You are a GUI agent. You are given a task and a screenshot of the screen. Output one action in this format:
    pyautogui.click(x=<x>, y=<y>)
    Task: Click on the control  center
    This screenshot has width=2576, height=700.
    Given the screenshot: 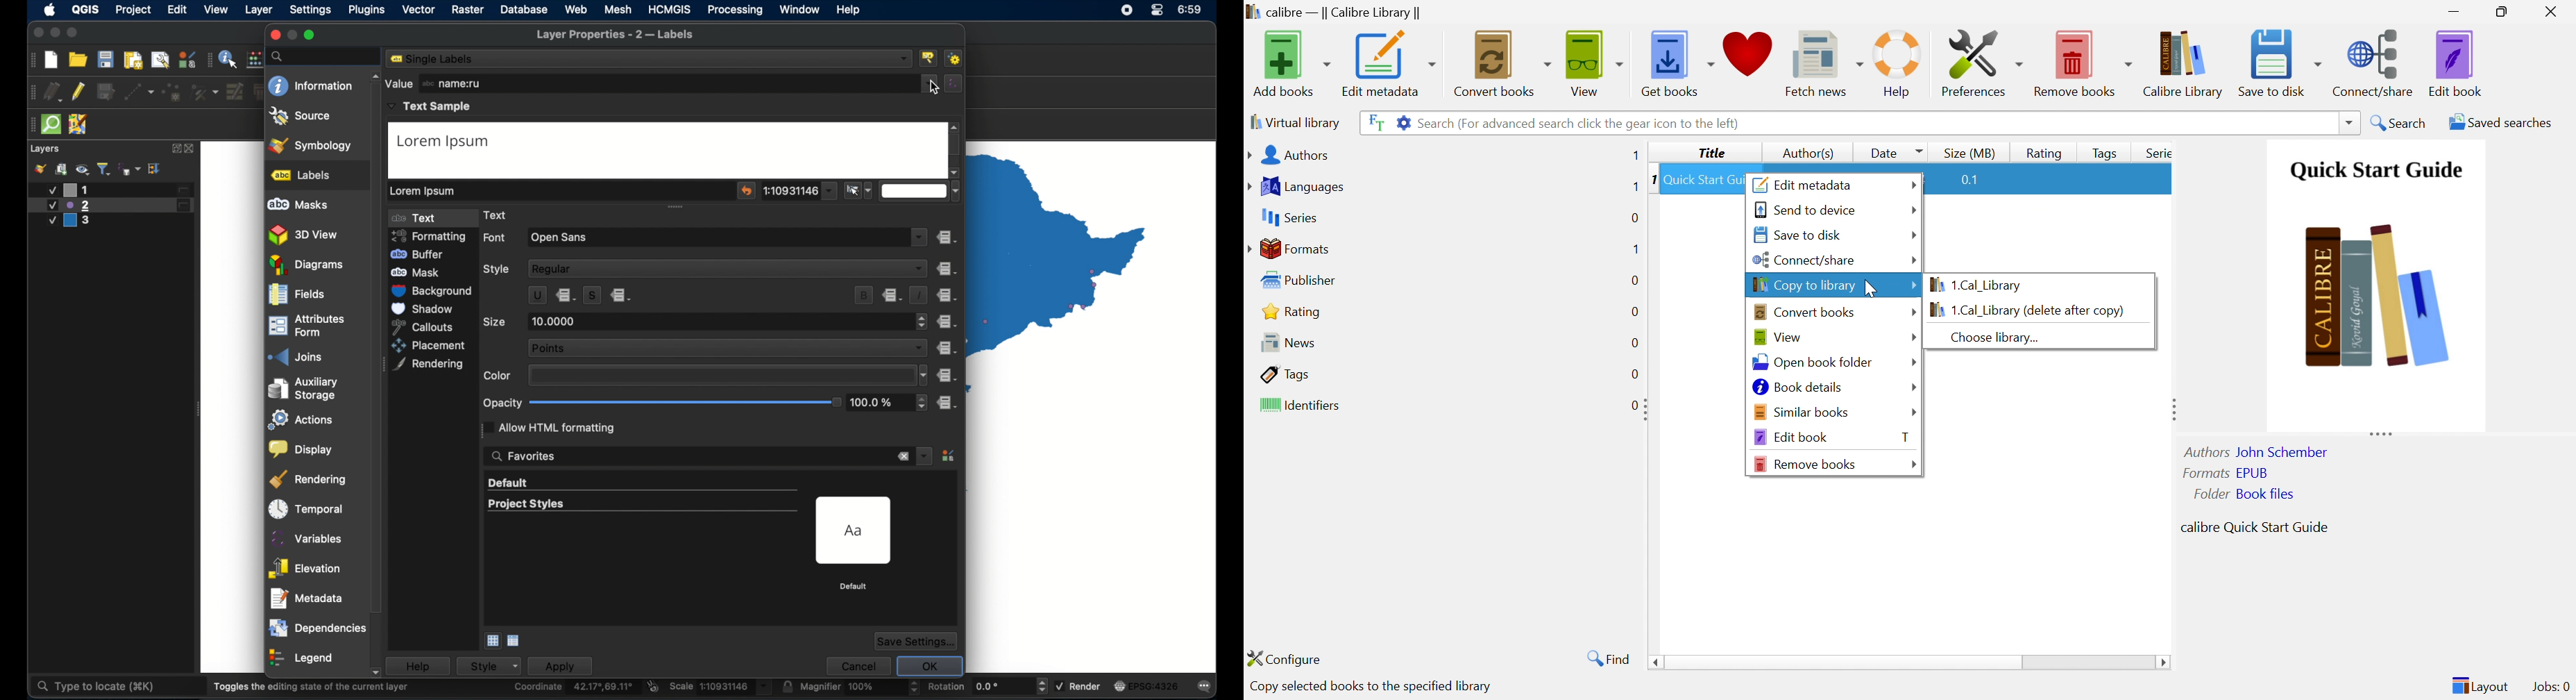 What is the action you would take?
    pyautogui.click(x=1125, y=11)
    